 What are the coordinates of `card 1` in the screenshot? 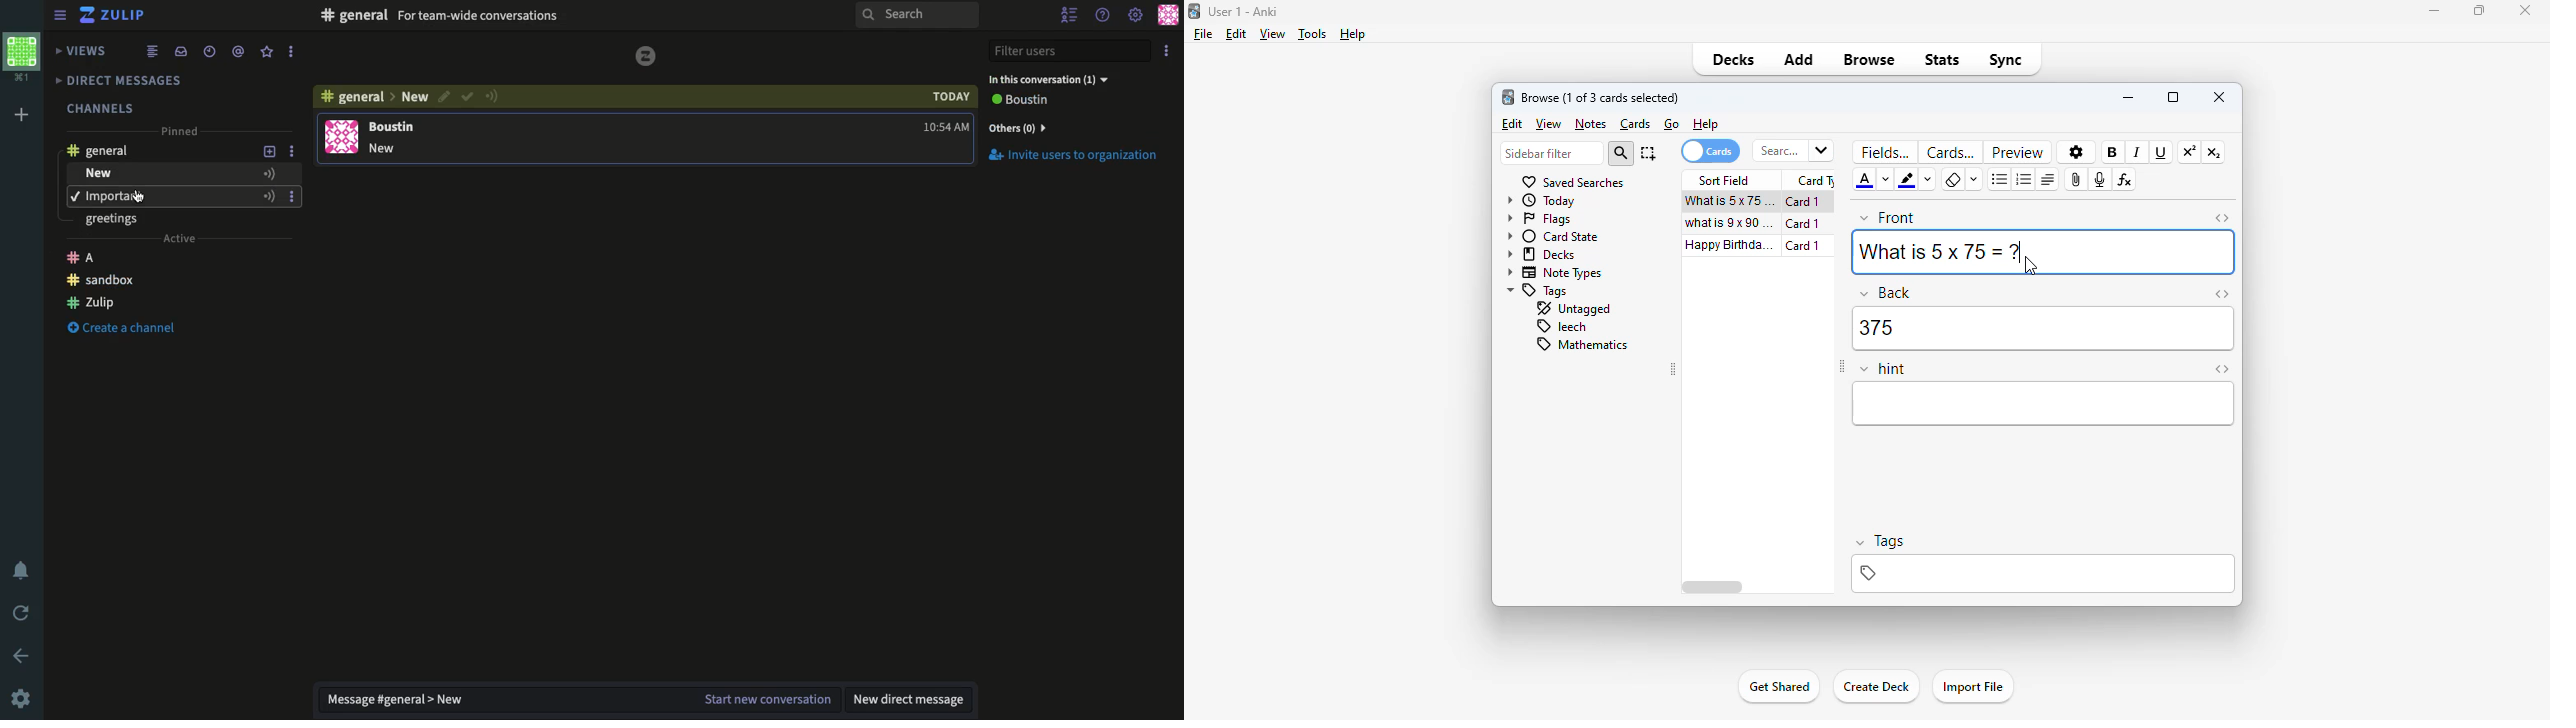 It's located at (1803, 246).